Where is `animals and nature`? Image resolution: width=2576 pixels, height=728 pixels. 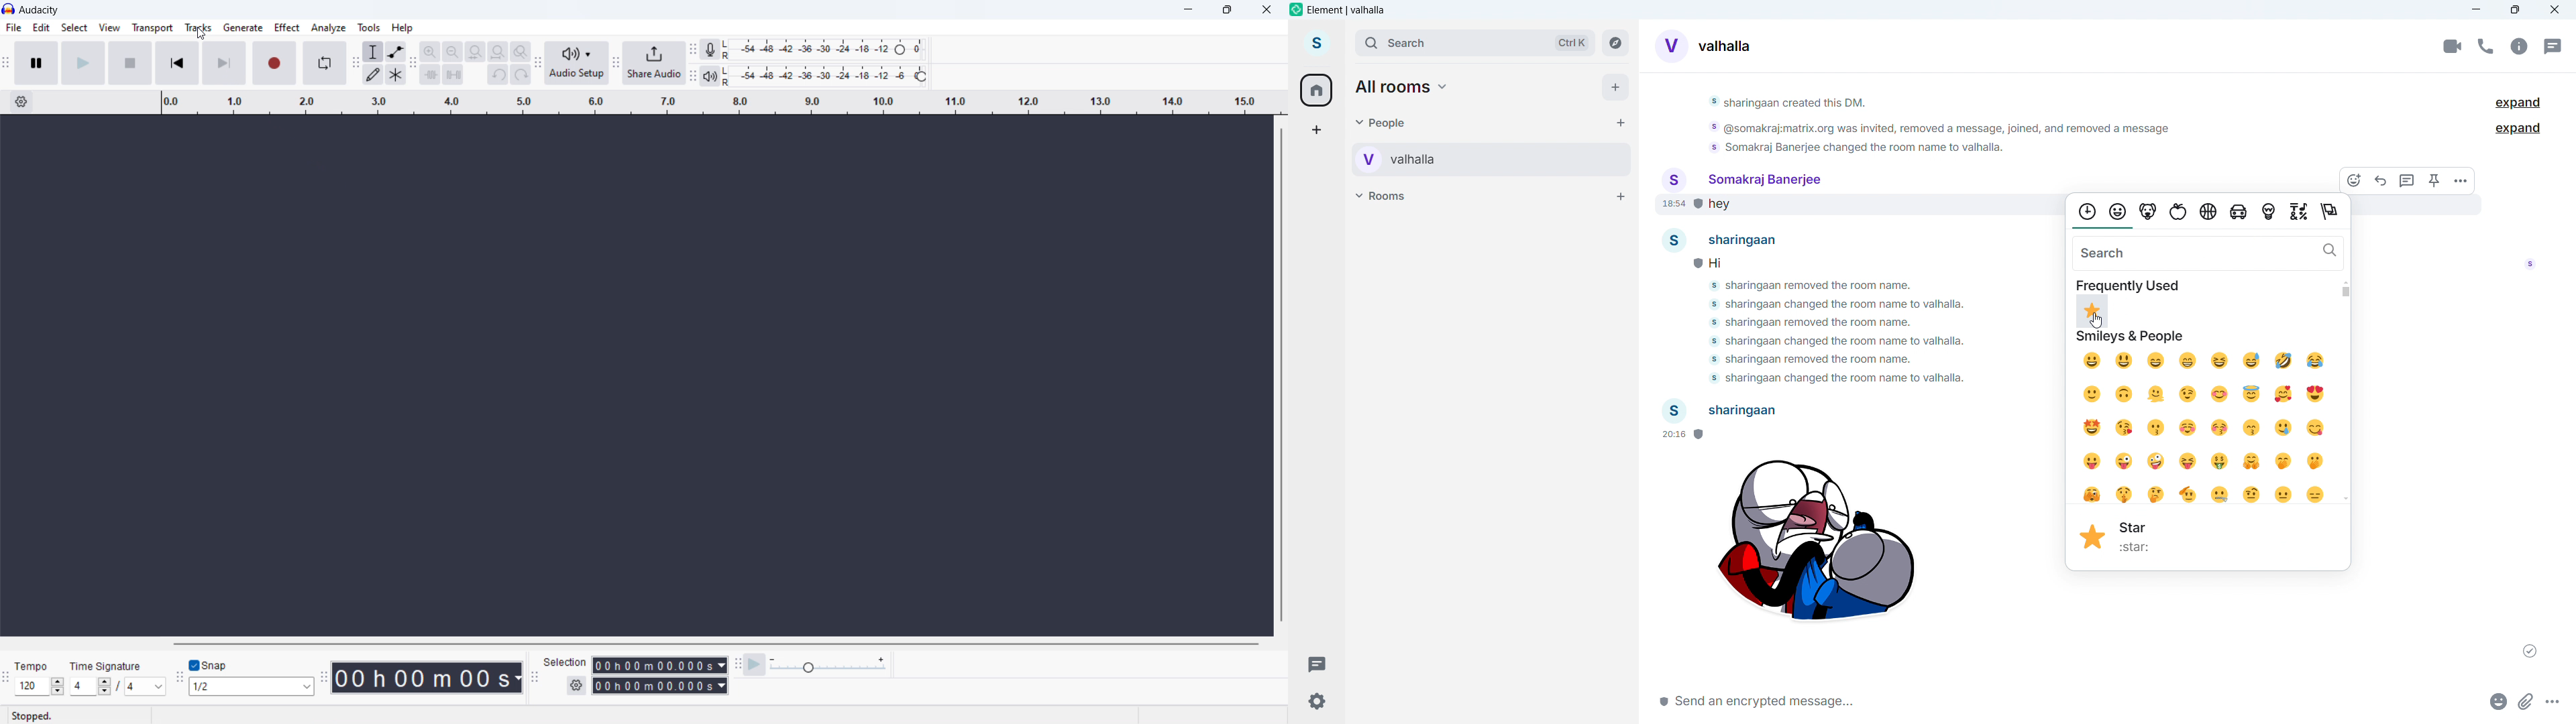
animals and nature is located at coordinates (2150, 212).